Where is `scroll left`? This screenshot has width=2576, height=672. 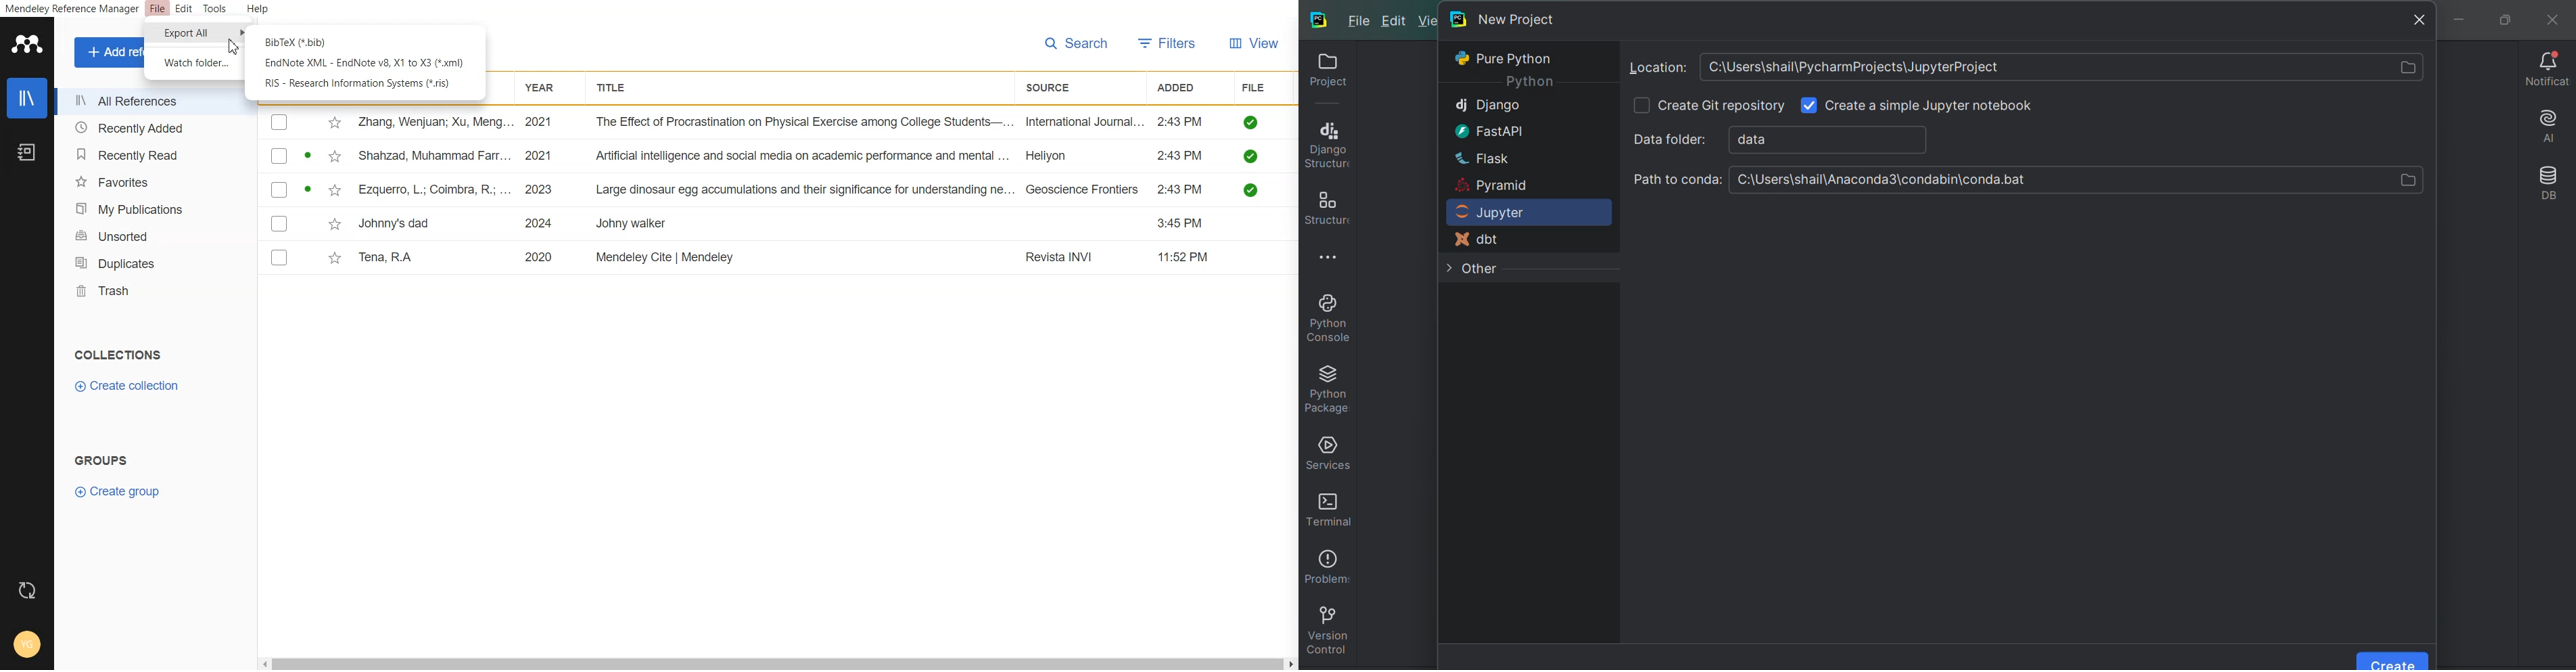
scroll left is located at coordinates (263, 663).